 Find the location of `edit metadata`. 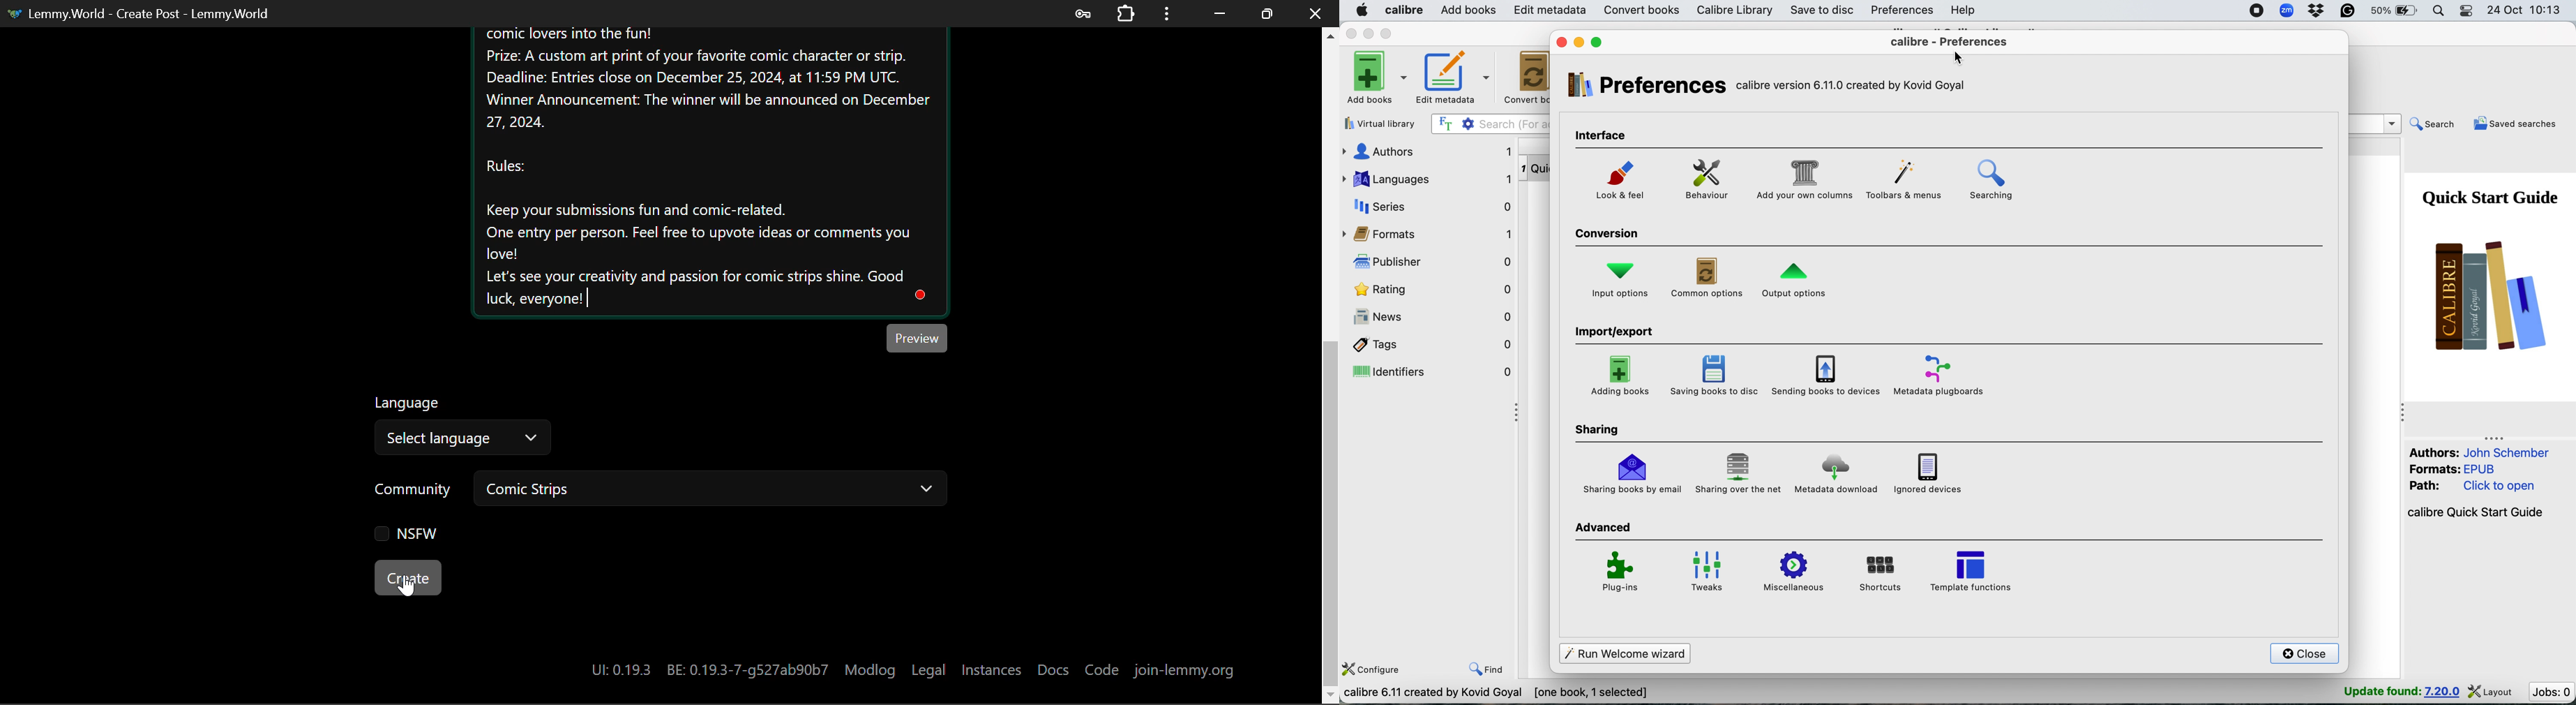

edit metadata is located at coordinates (1548, 11).